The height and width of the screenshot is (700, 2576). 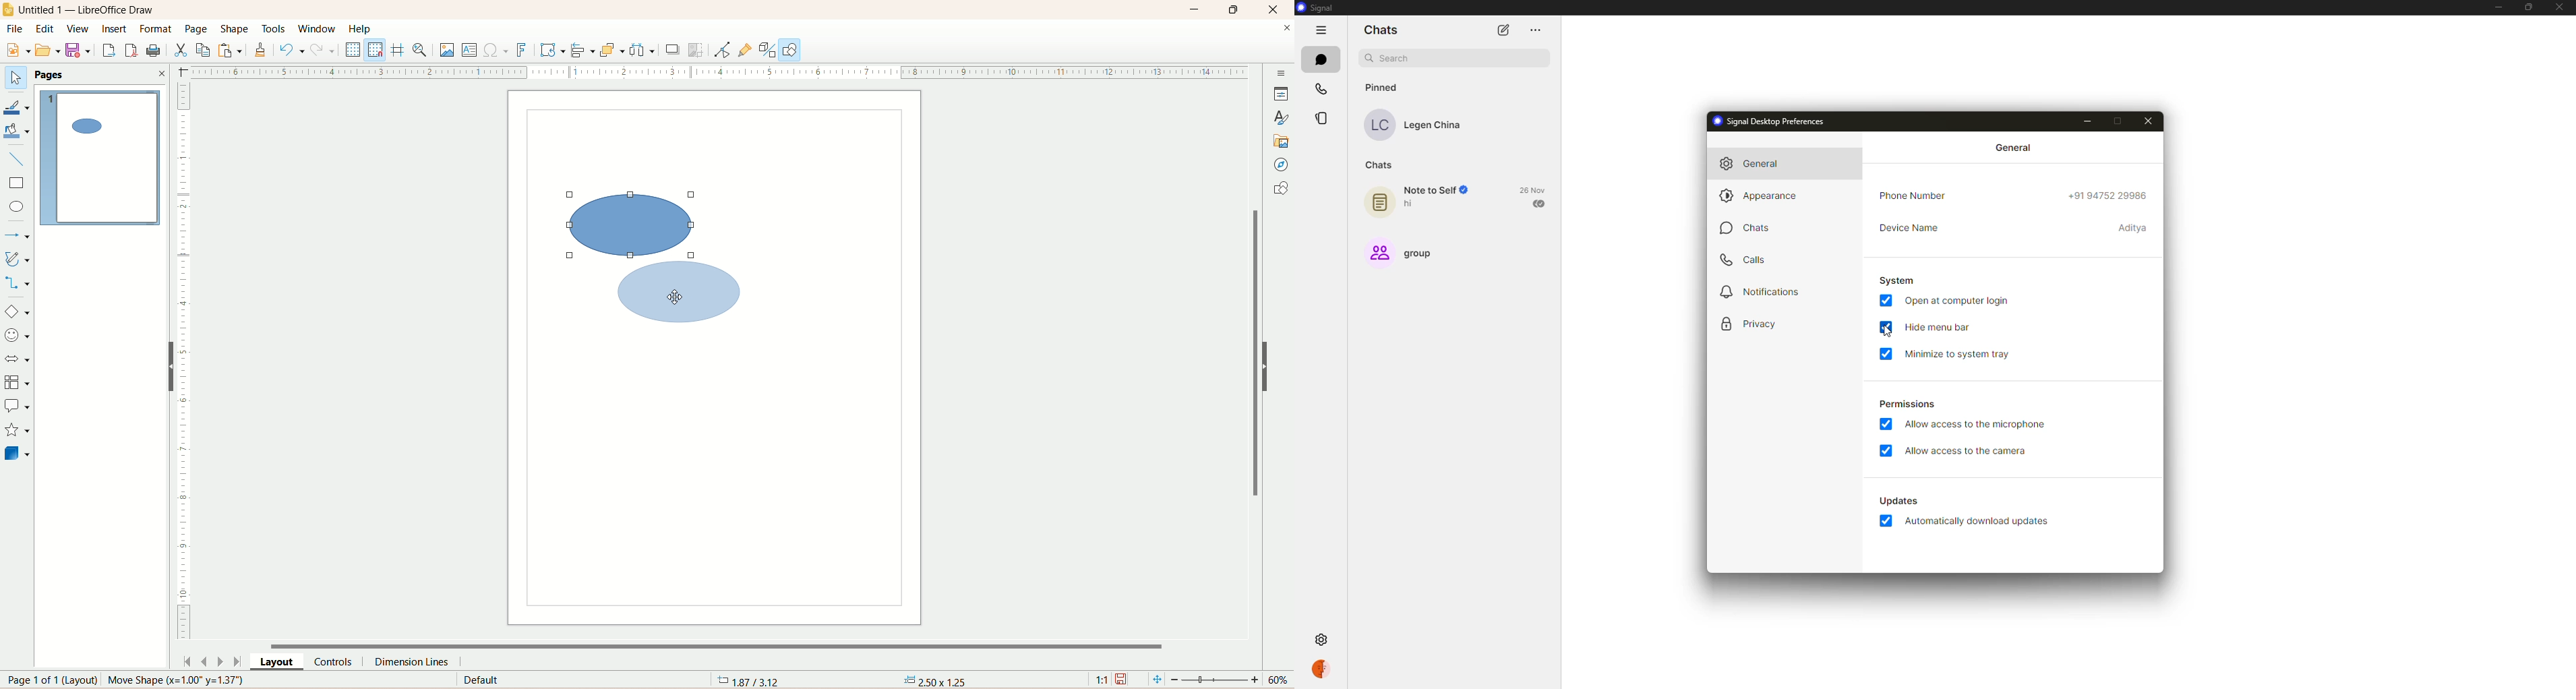 What do you see at coordinates (1216, 679) in the screenshot?
I see `zoom factor` at bounding box center [1216, 679].